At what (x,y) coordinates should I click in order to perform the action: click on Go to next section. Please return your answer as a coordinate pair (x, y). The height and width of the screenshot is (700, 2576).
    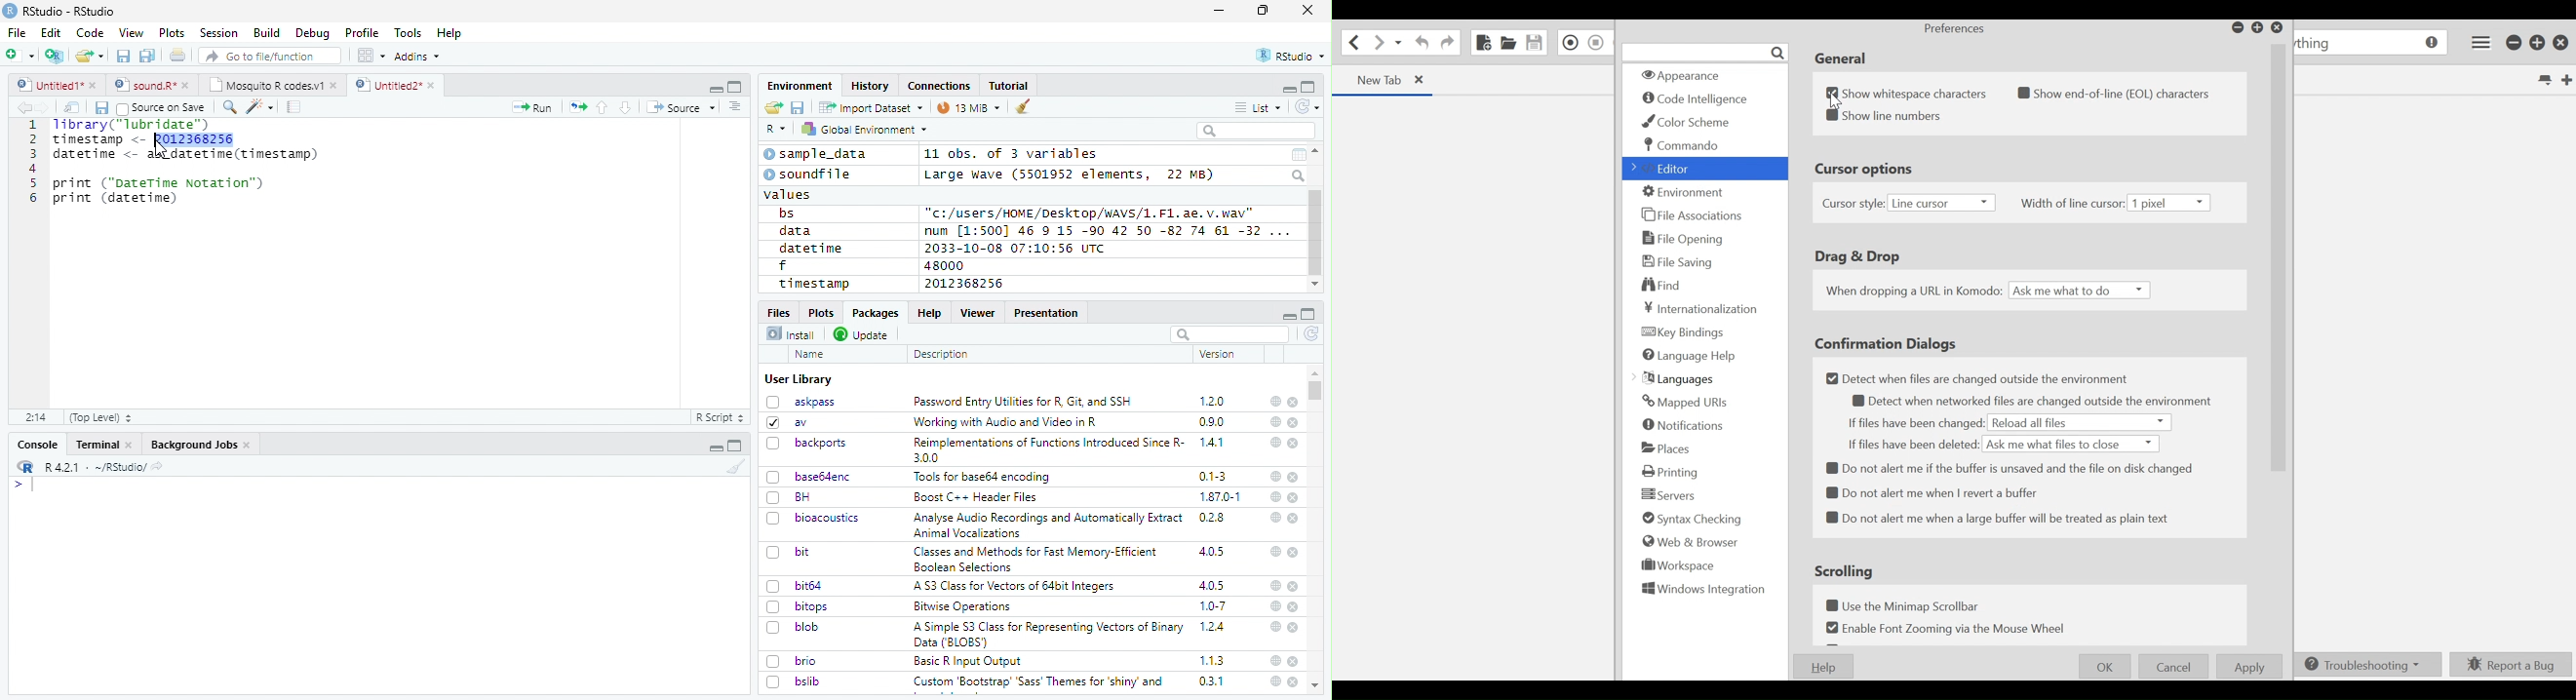
    Looking at the image, I should click on (628, 107).